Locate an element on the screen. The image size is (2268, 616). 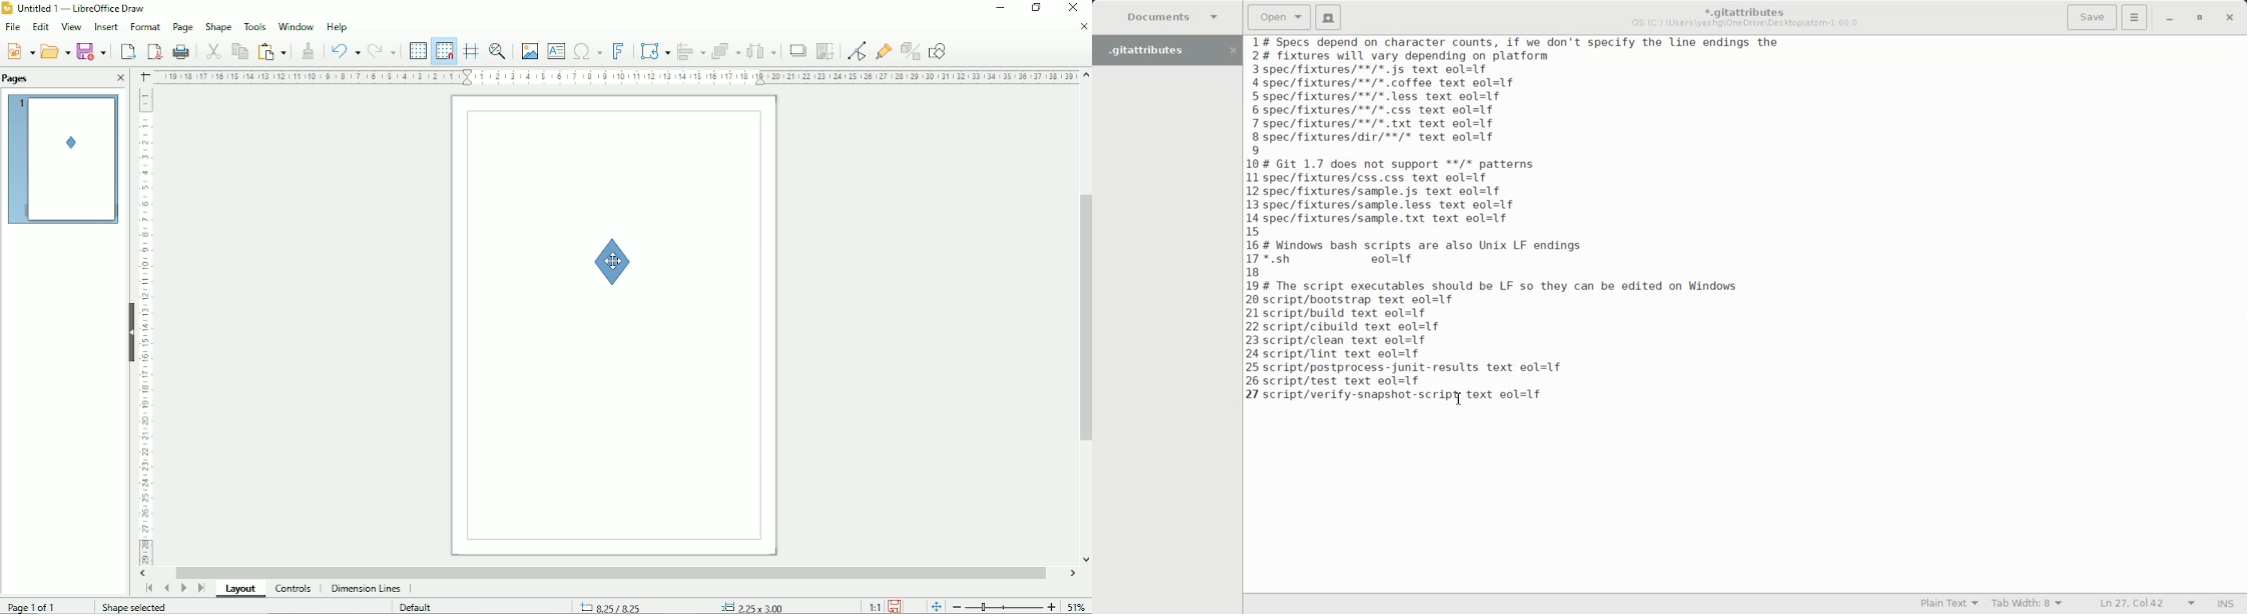
Open is located at coordinates (55, 50).